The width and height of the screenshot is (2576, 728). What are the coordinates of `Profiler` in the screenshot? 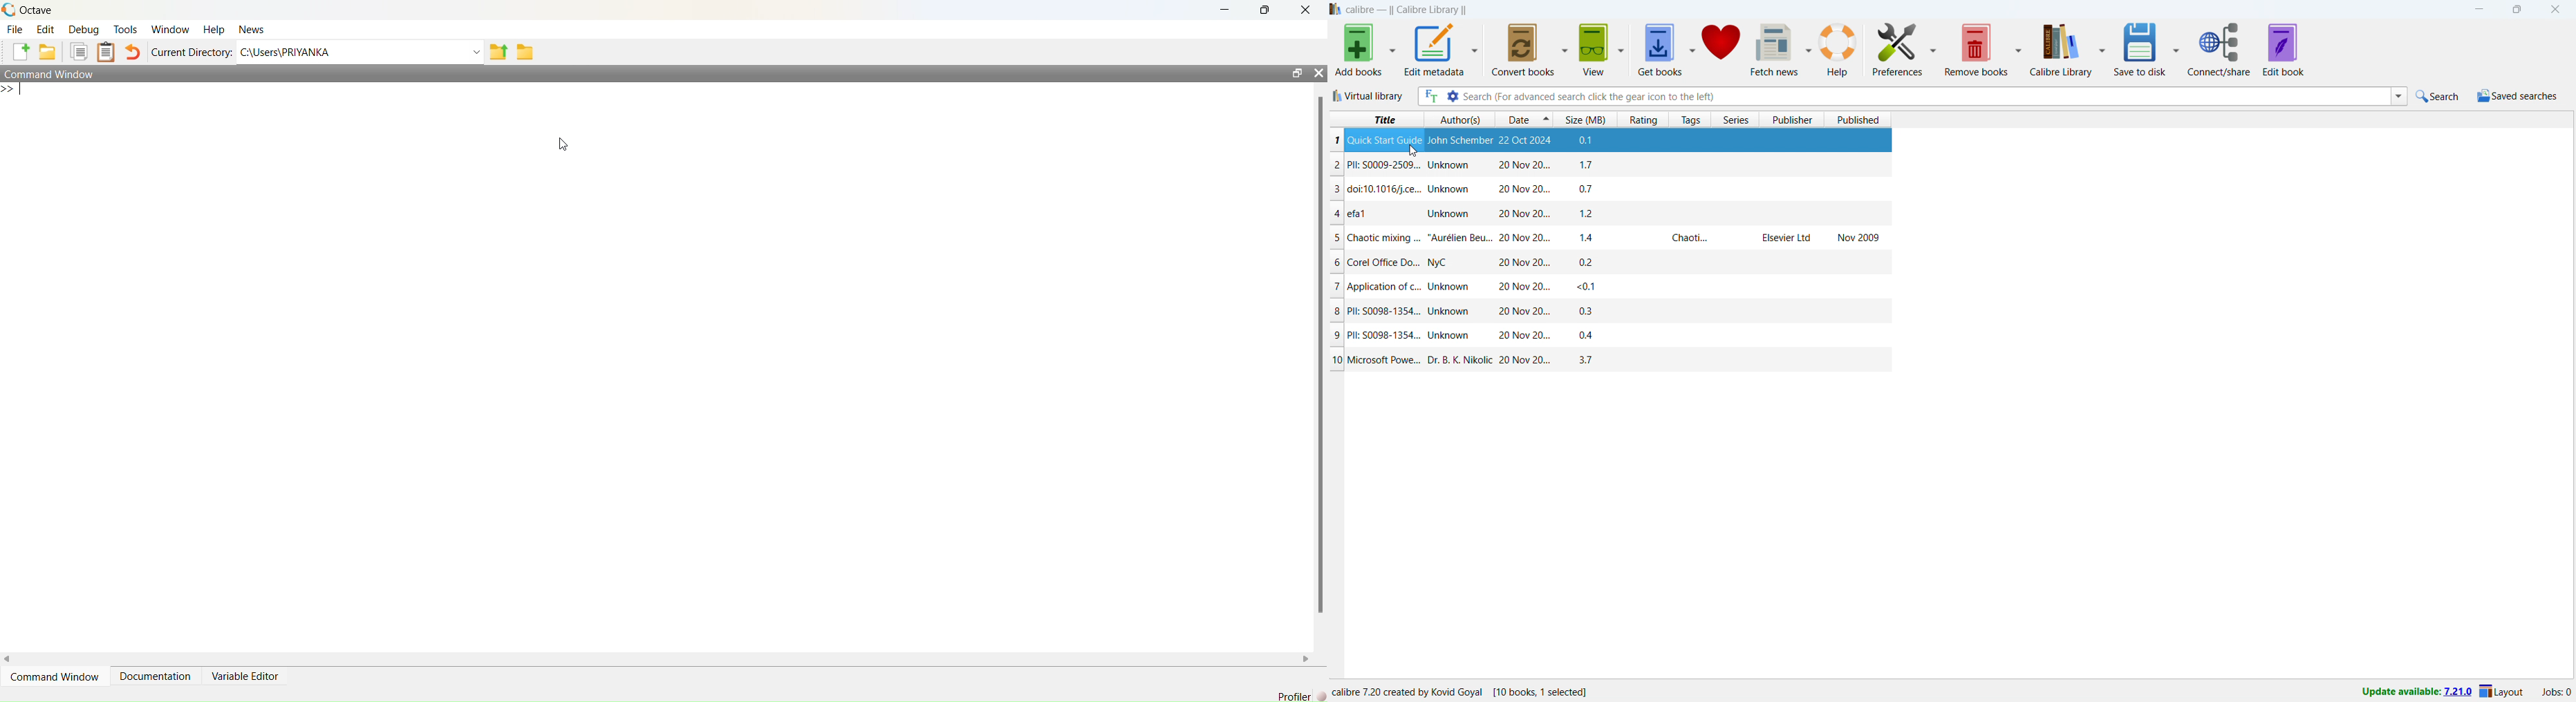 It's located at (1301, 696).